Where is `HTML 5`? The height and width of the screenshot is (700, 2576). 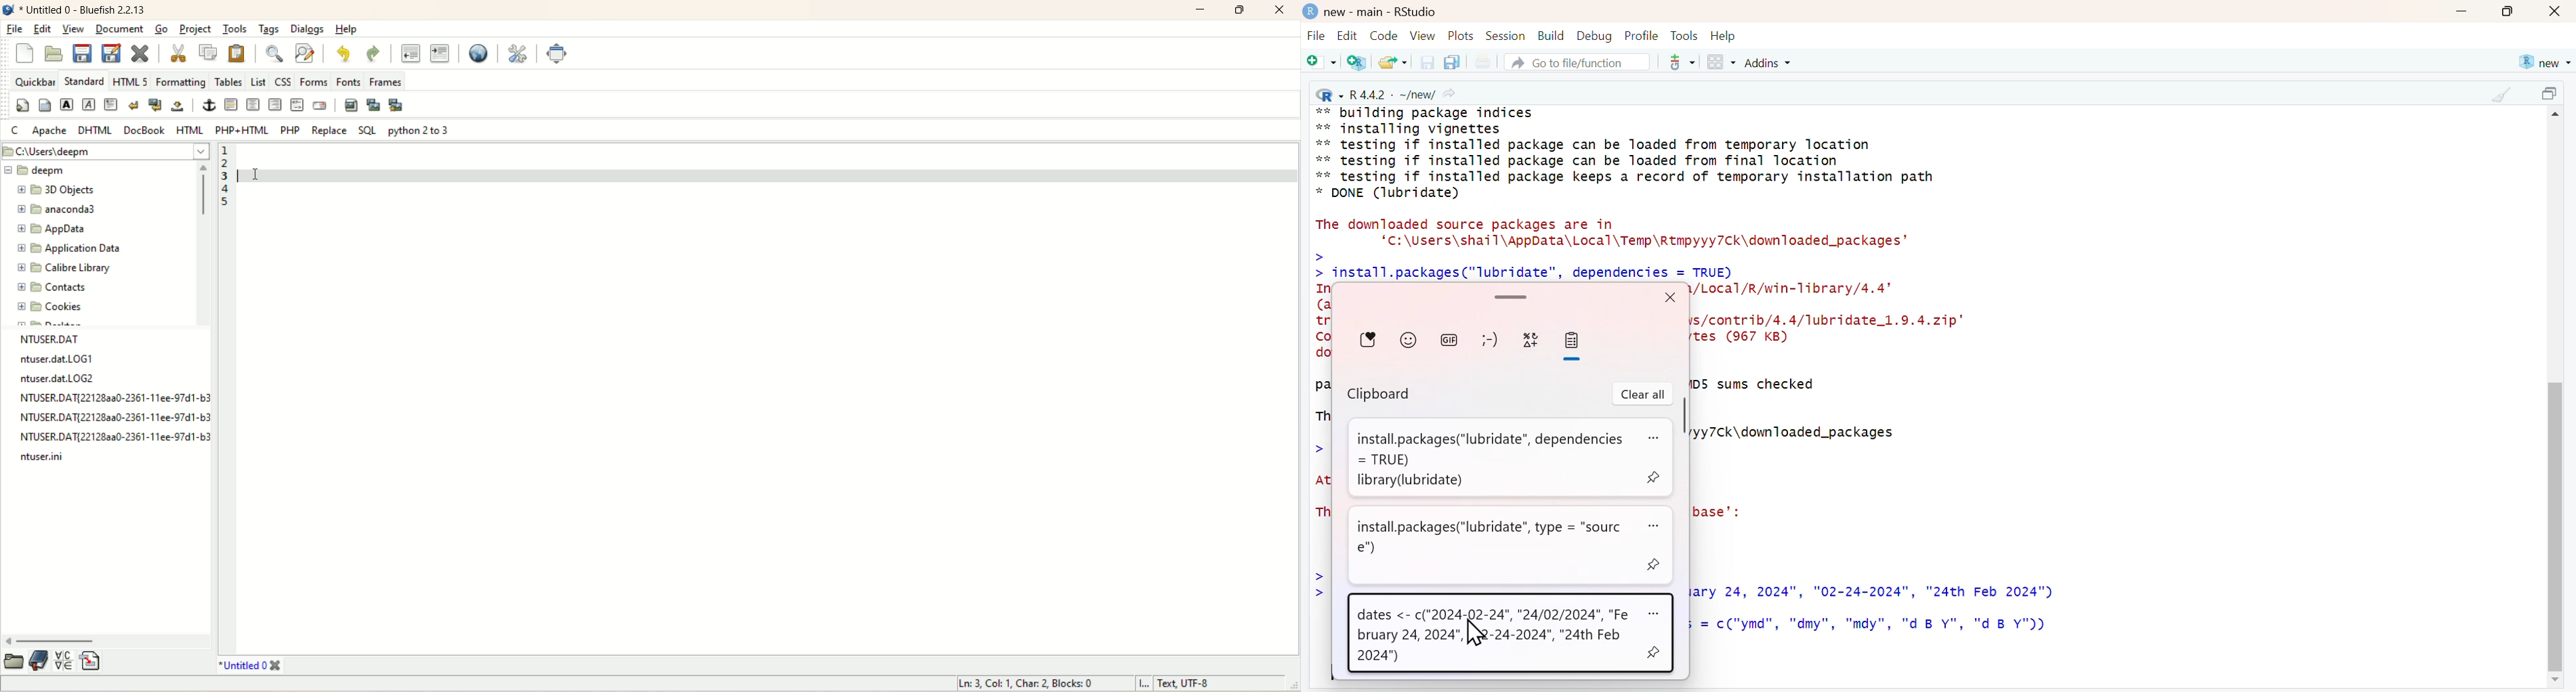
HTML 5 is located at coordinates (131, 81).